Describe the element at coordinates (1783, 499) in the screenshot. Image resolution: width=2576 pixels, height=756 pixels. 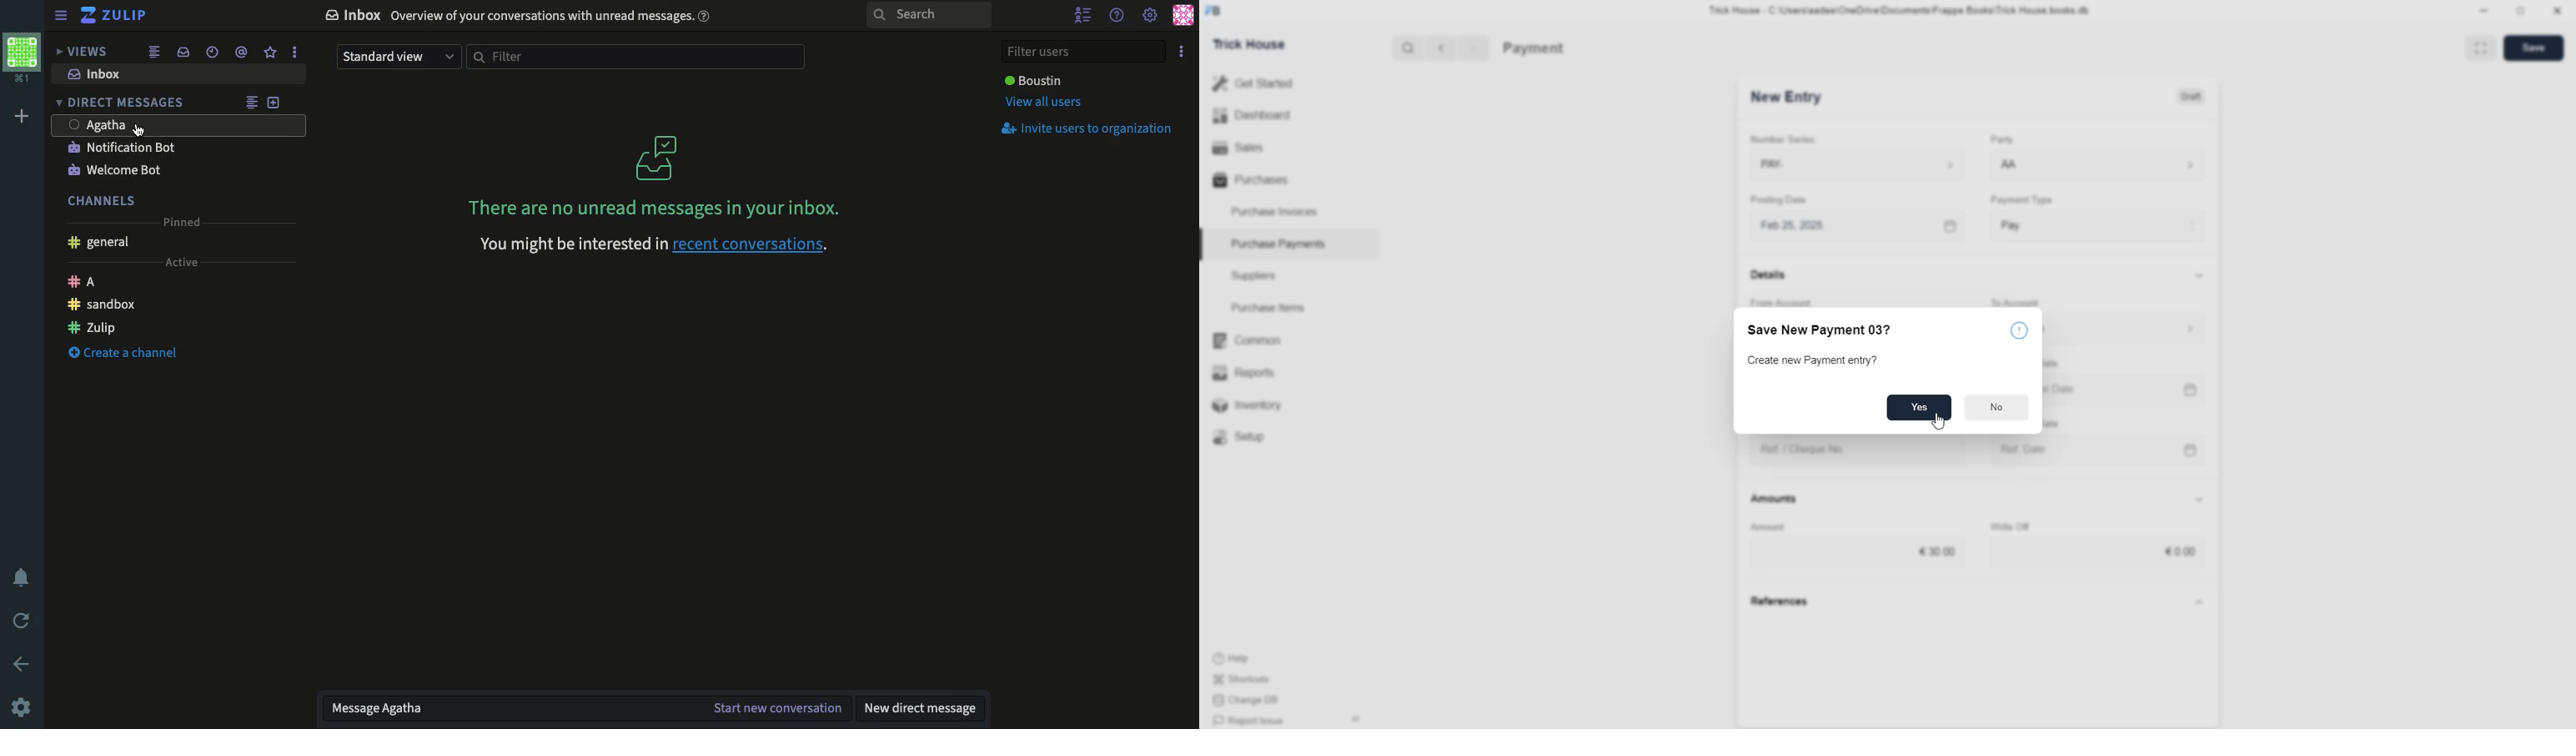
I see `Amounts` at that location.